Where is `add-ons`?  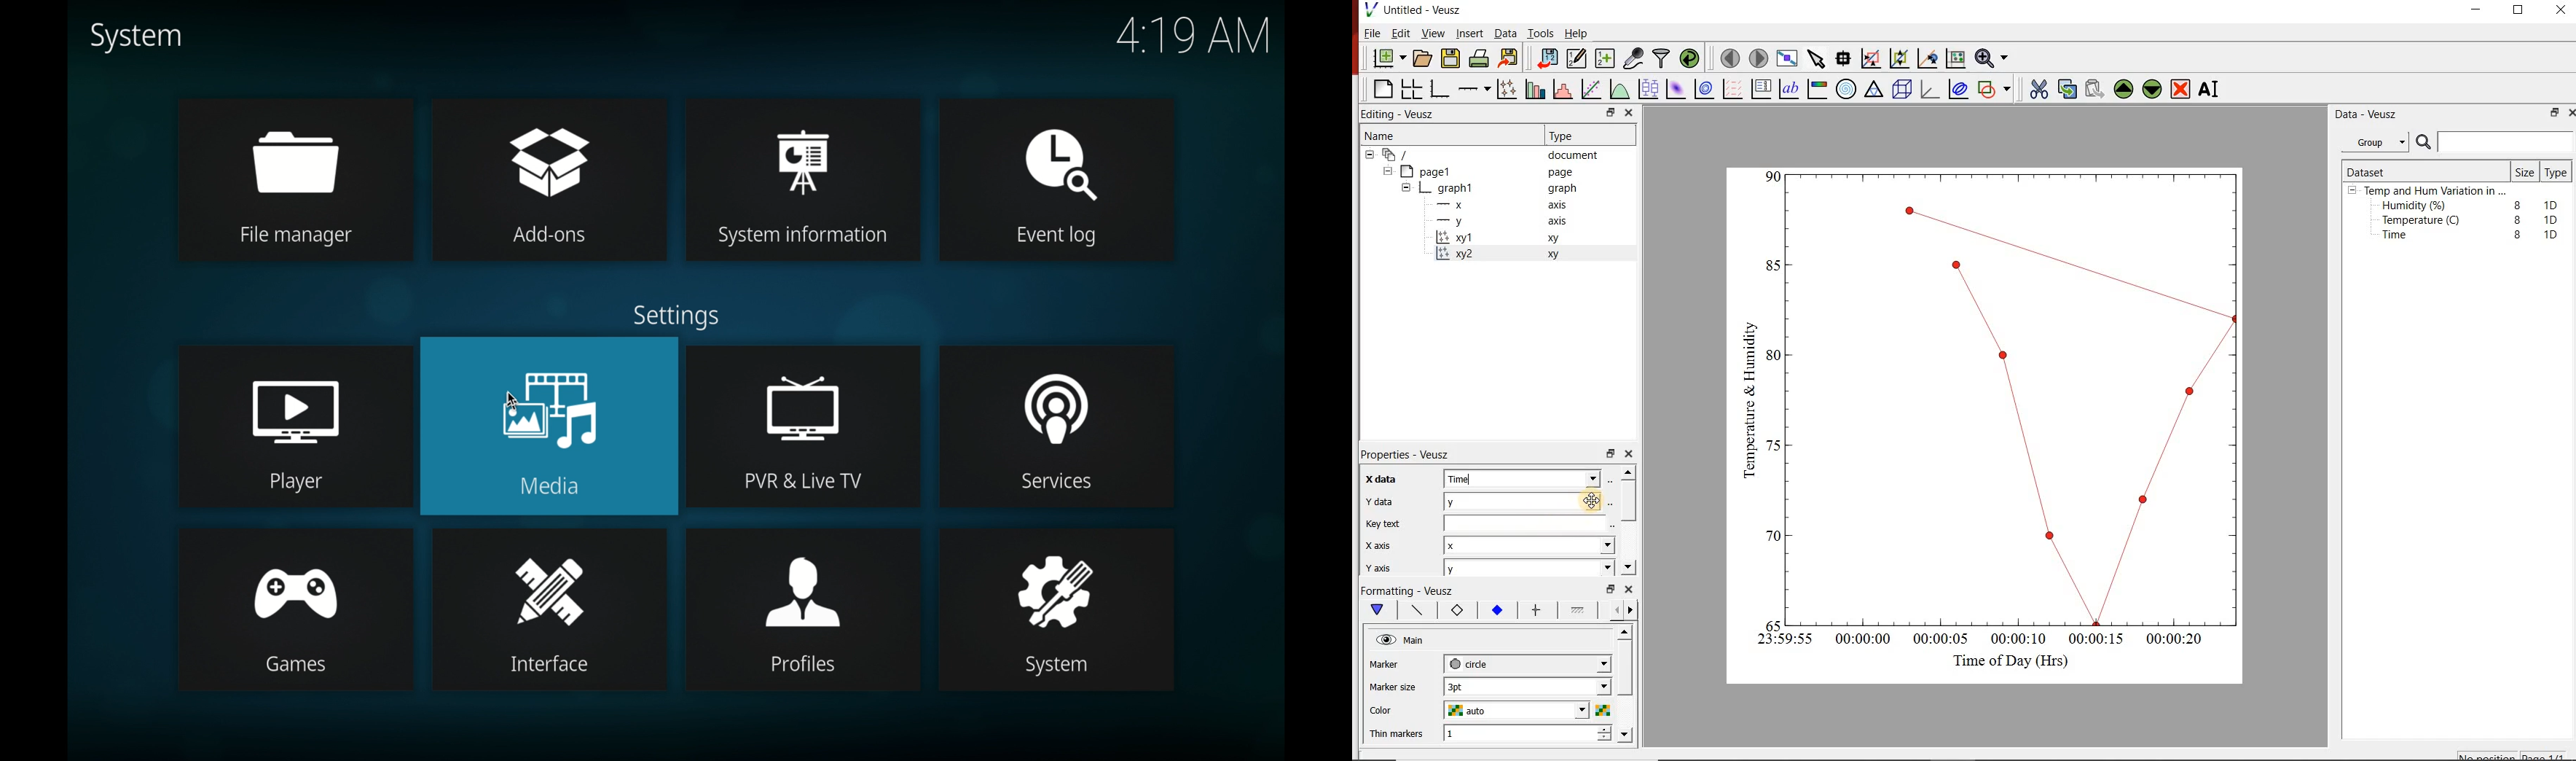
add-ons is located at coordinates (549, 179).